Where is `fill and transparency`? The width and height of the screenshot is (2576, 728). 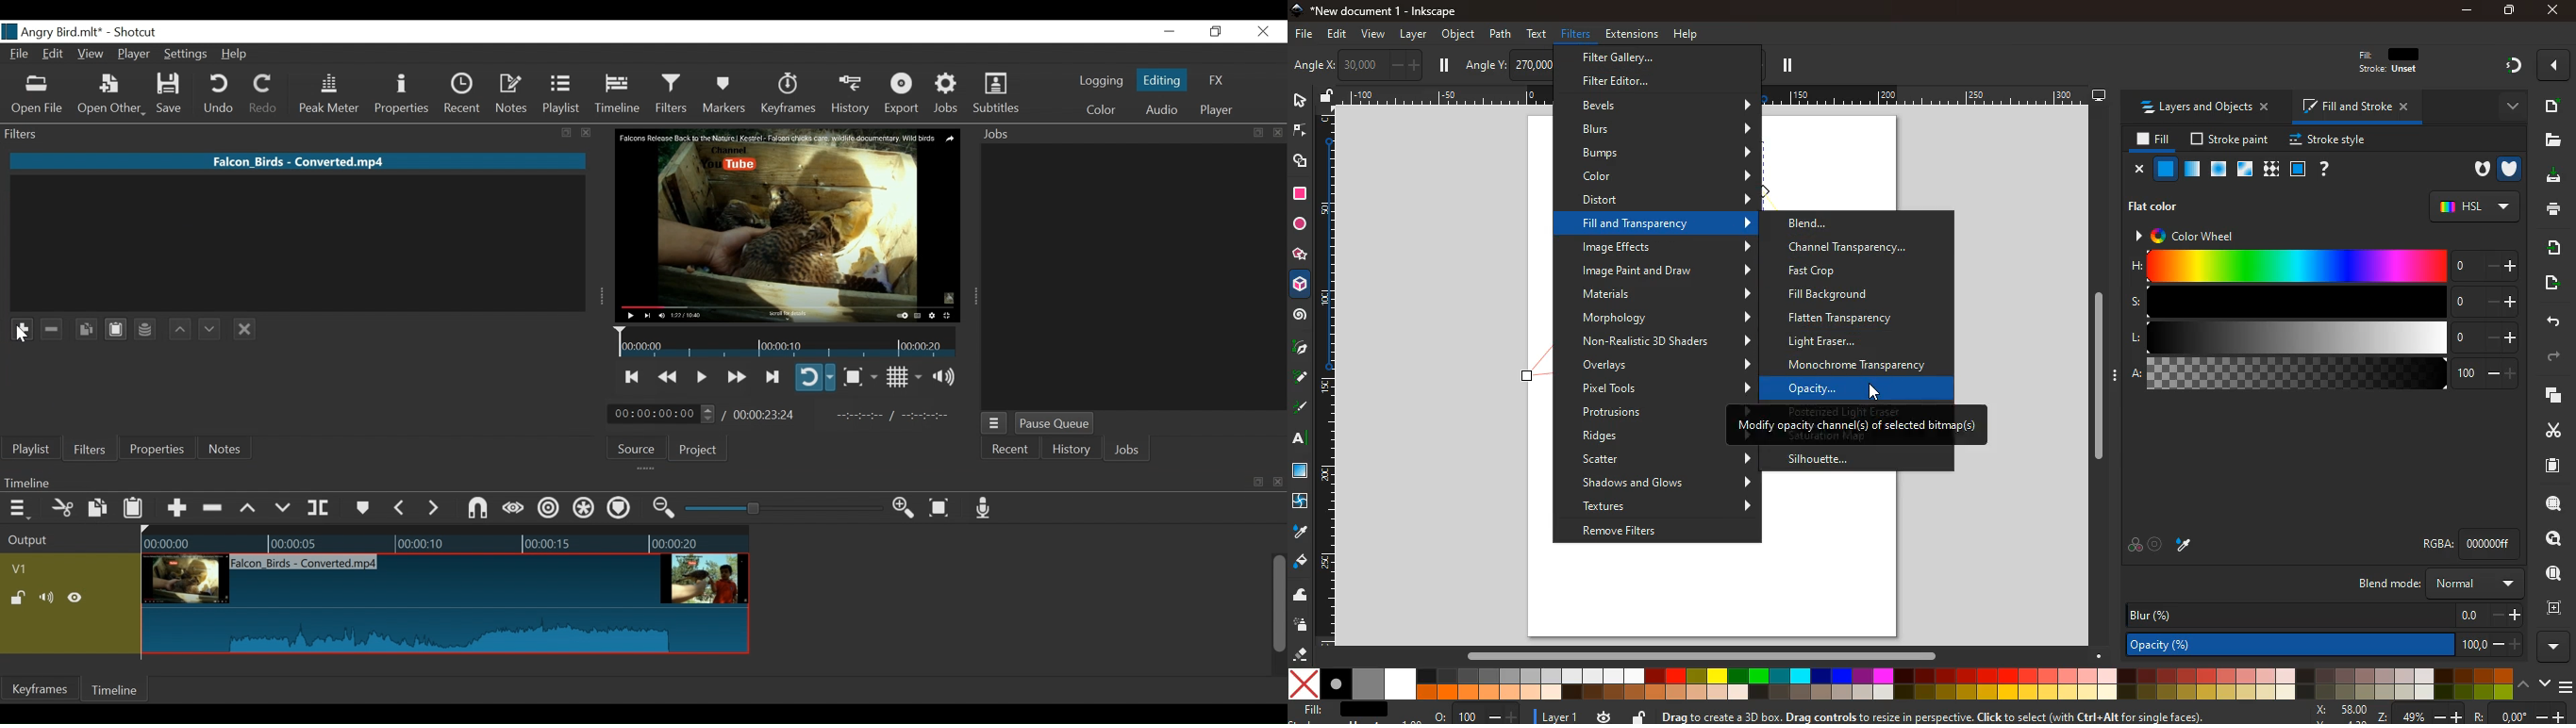
fill and transparency is located at coordinates (1667, 222).